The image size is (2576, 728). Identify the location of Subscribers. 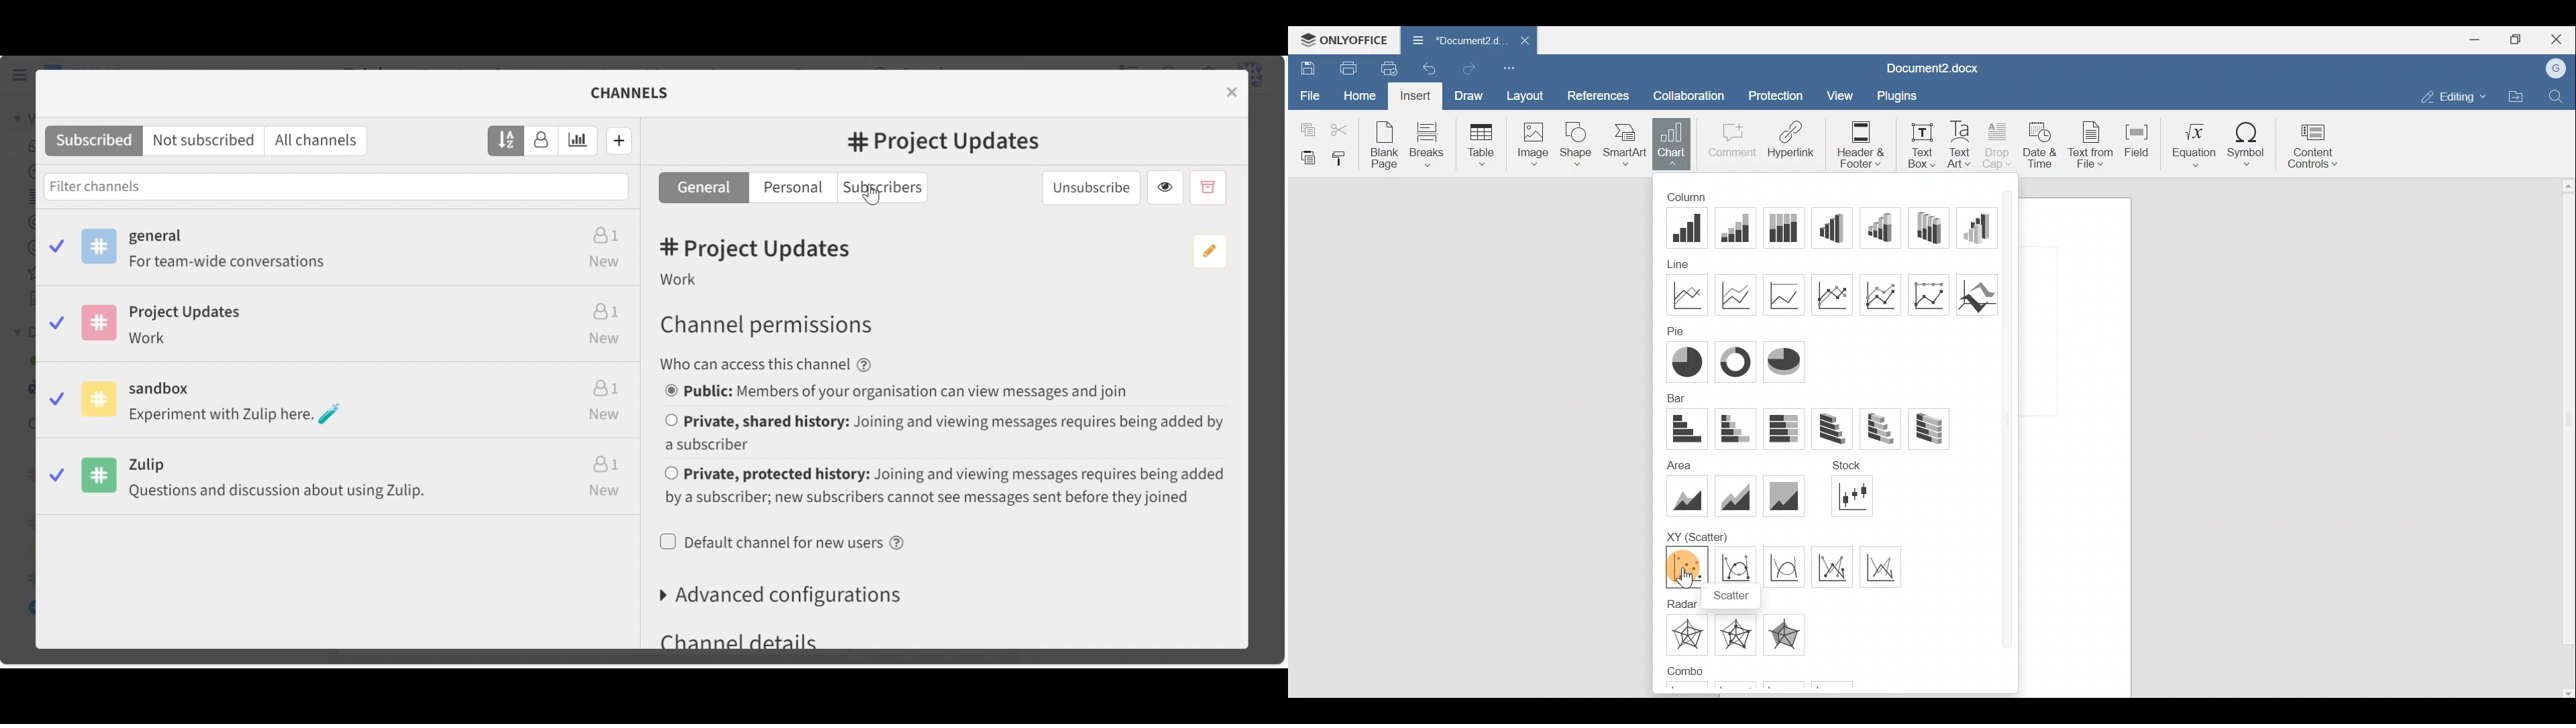
(882, 188).